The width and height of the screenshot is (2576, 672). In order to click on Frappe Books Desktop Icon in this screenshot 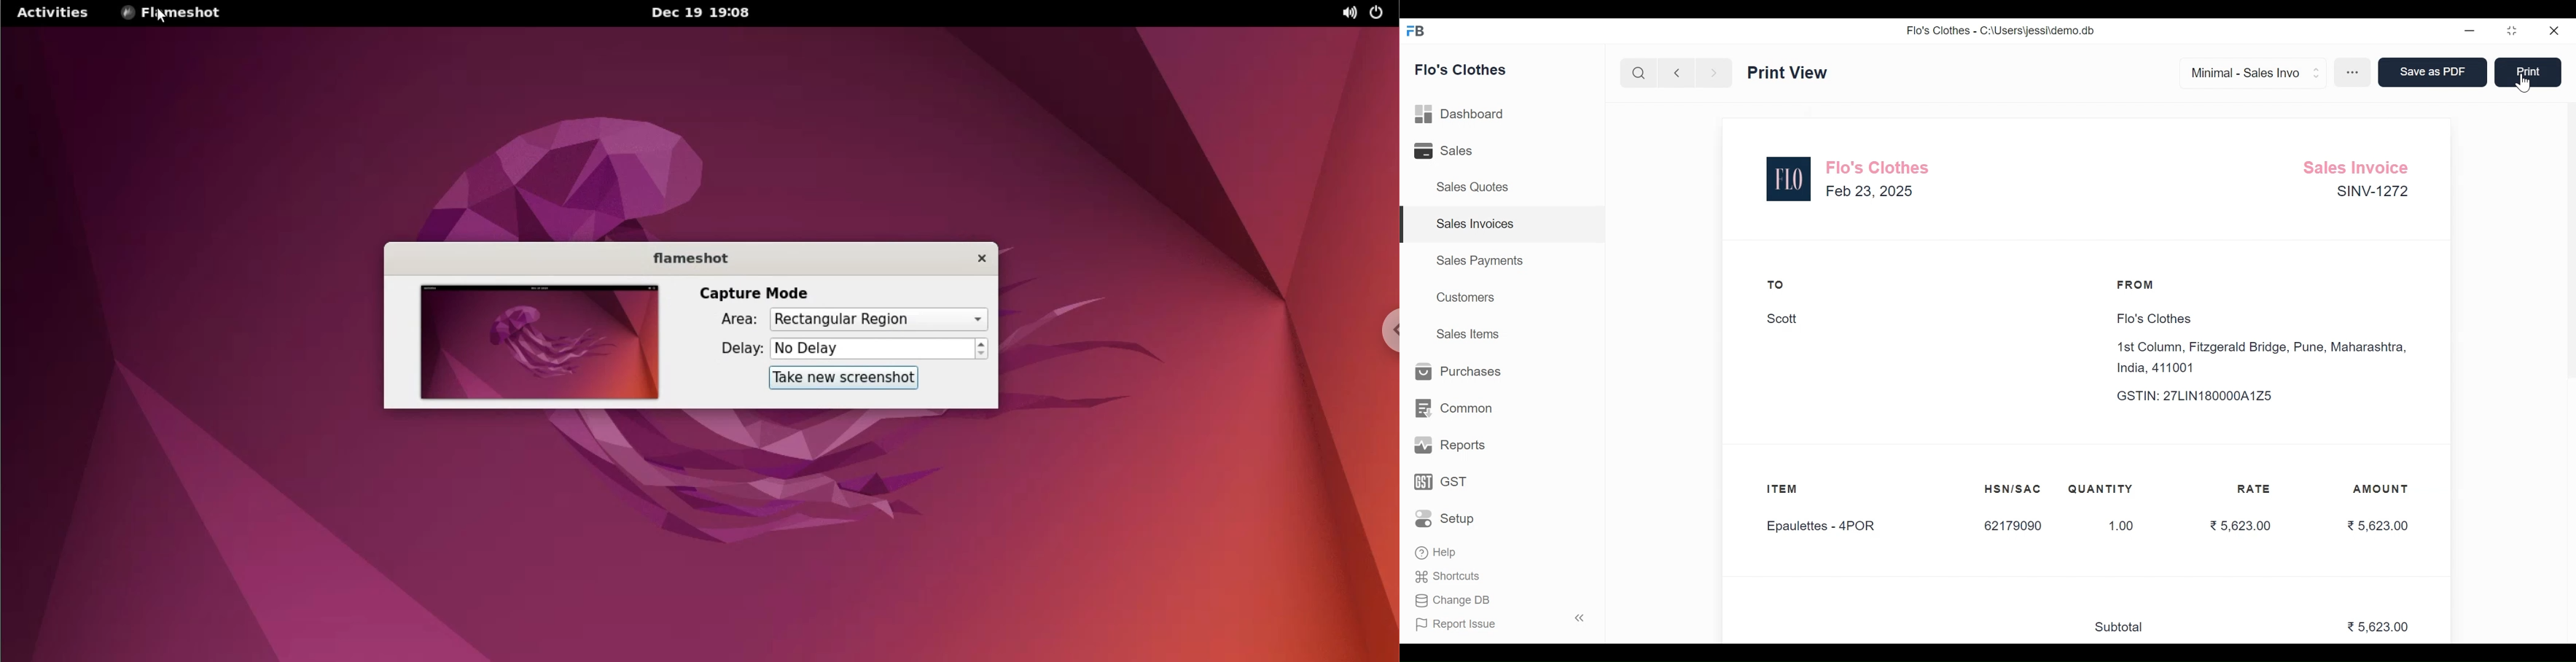, I will do `click(1416, 31)`.